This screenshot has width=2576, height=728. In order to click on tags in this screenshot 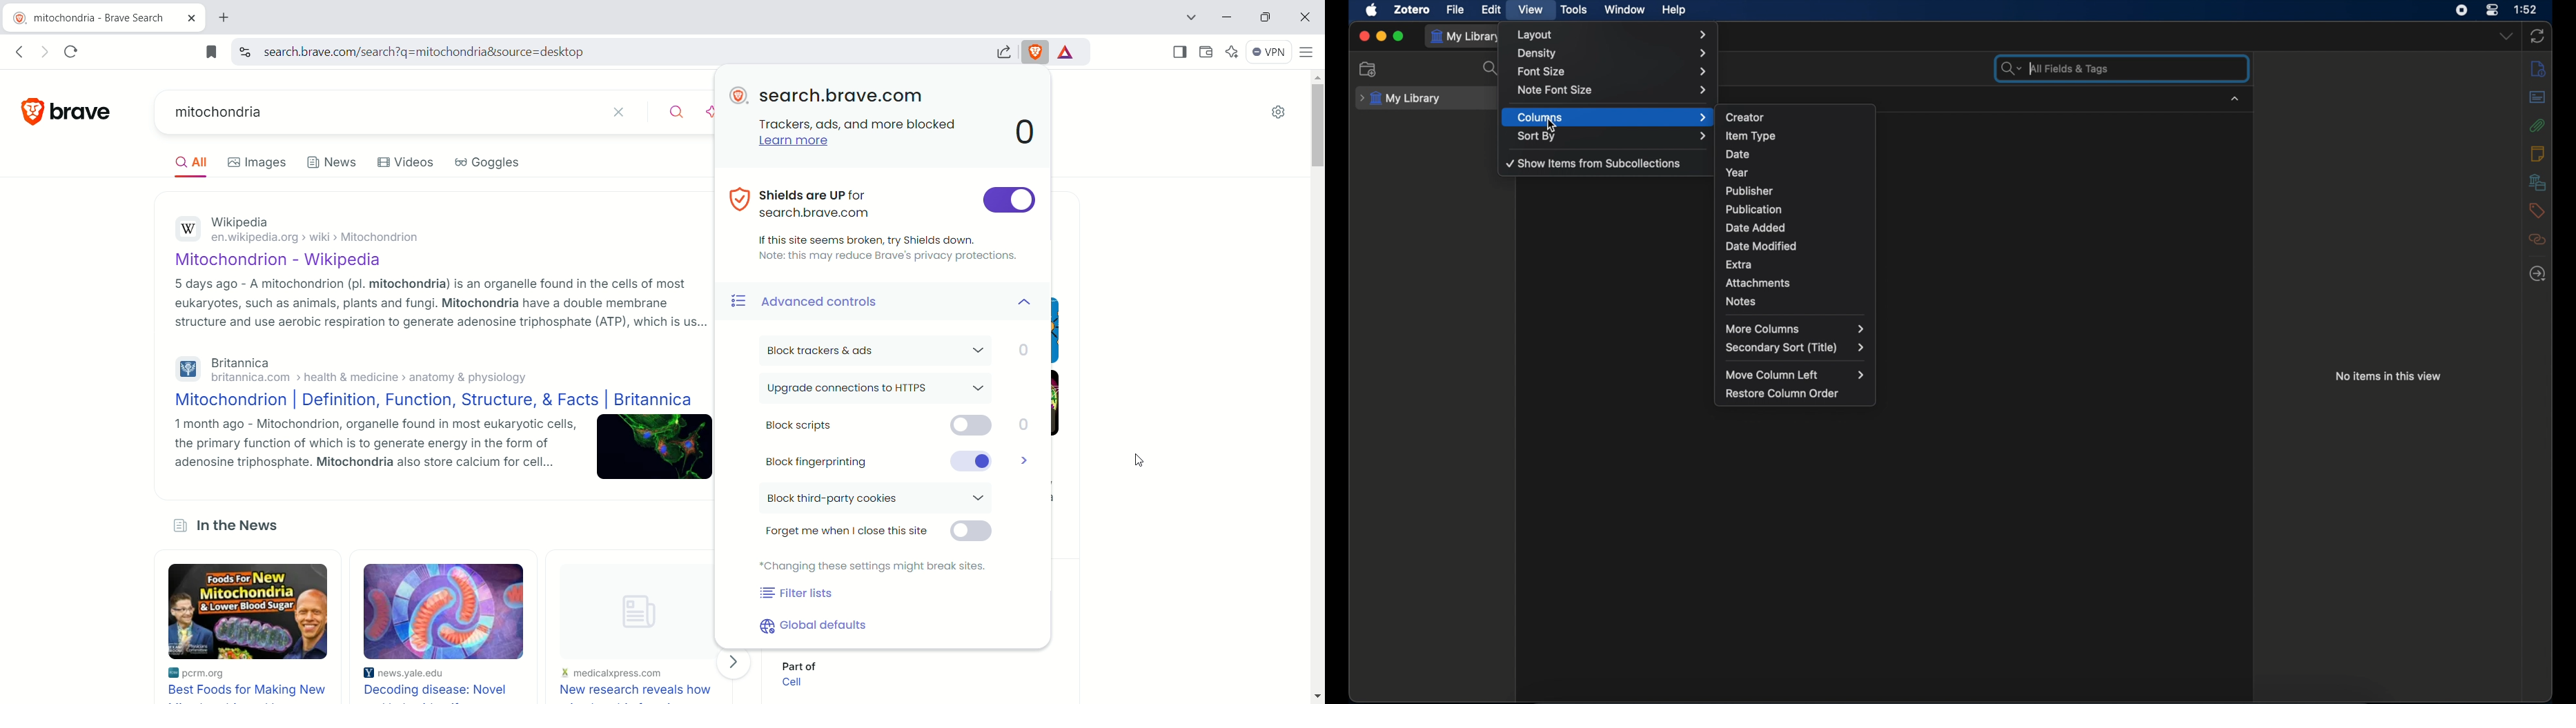, I will do `click(2536, 211)`.